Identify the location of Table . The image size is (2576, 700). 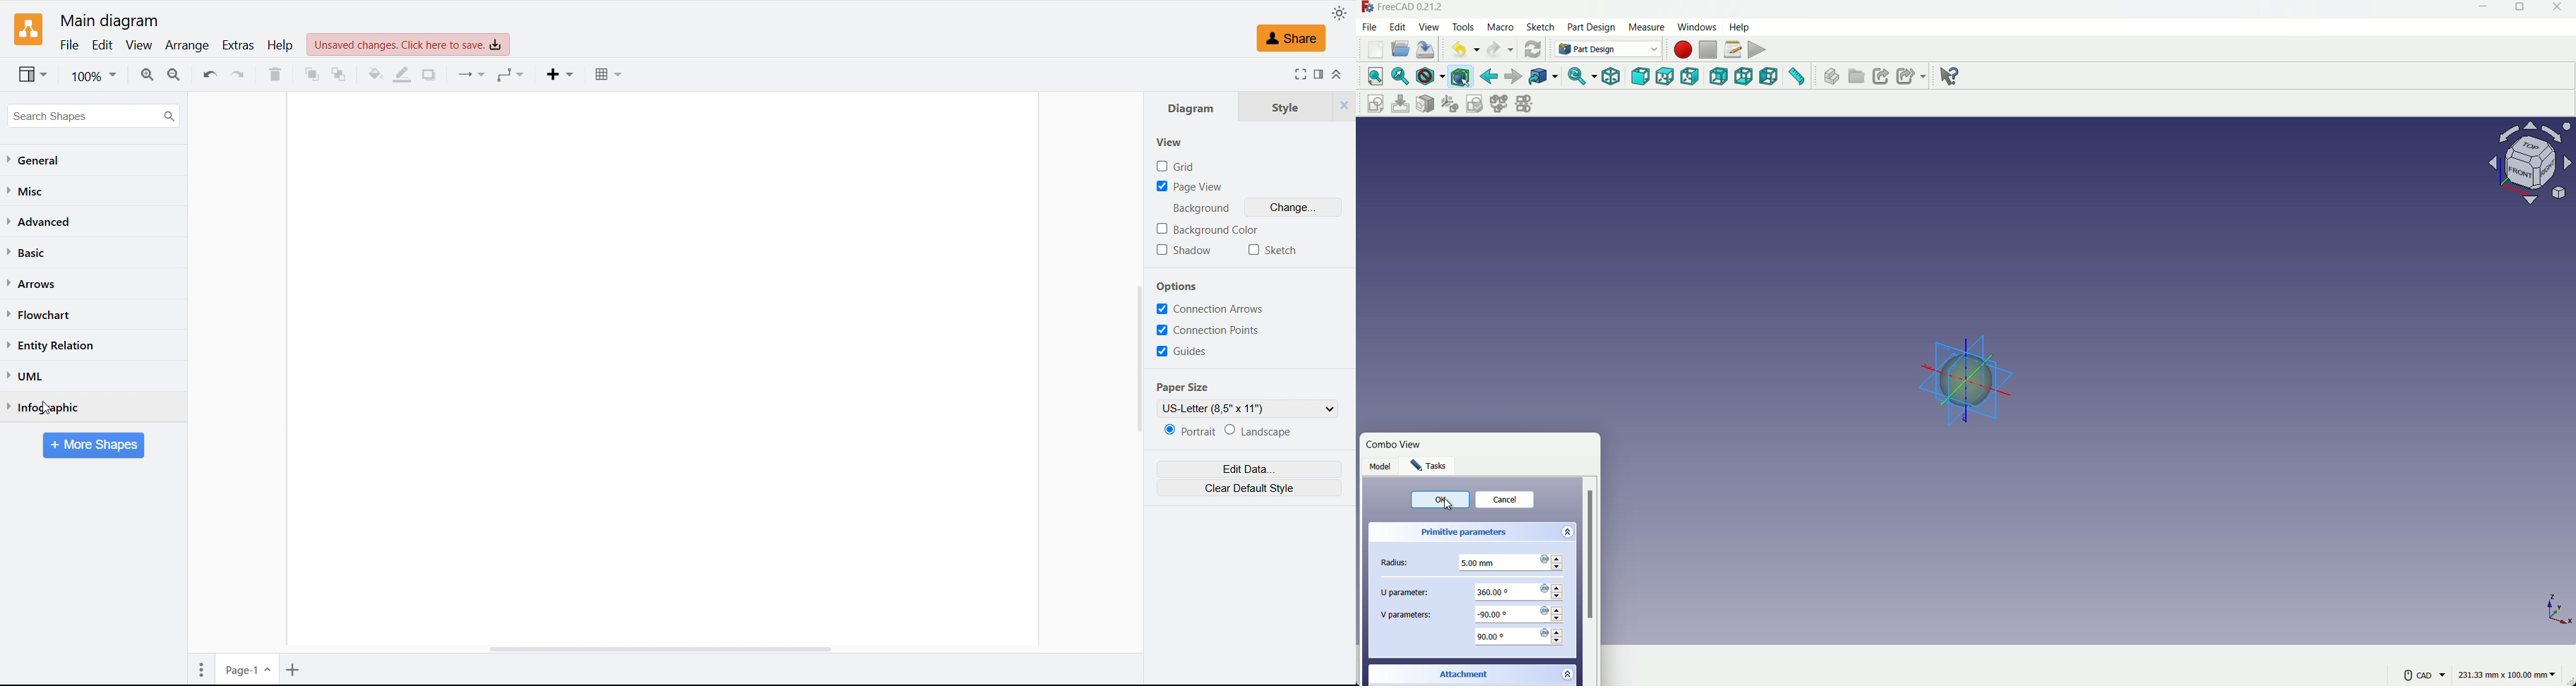
(608, 74).